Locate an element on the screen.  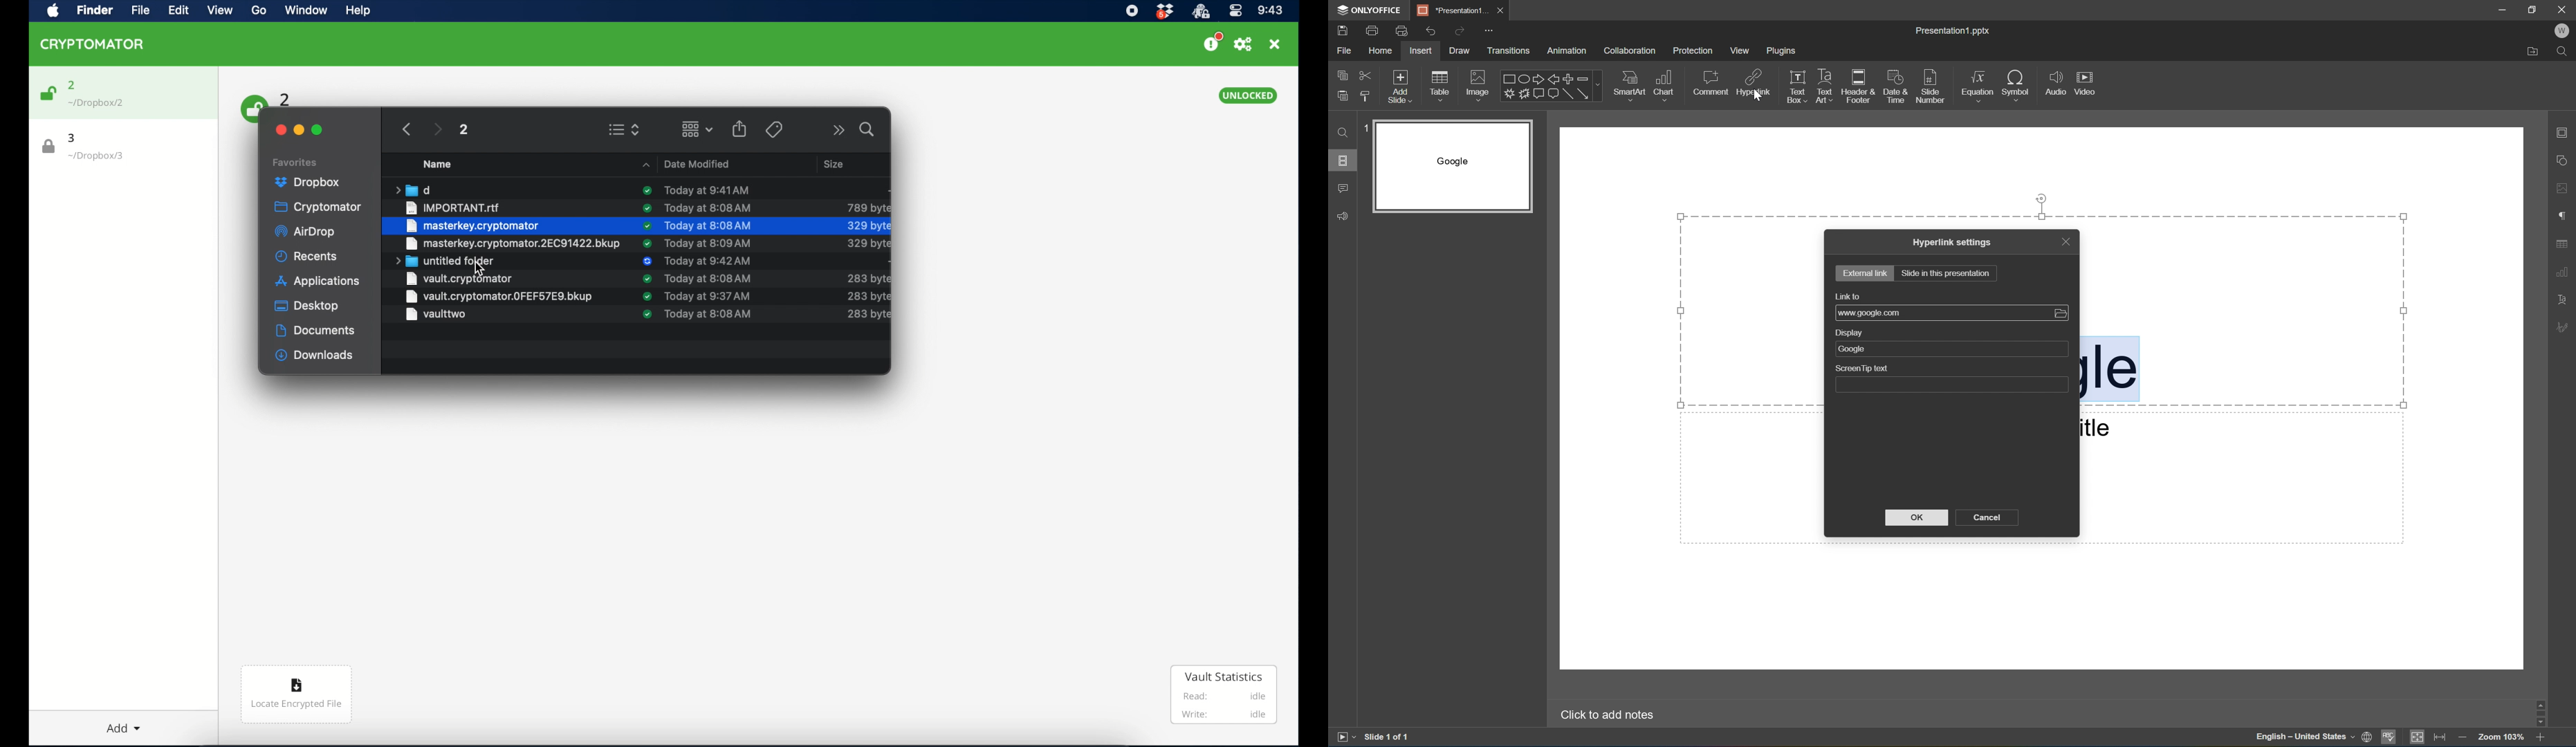
unlock  icon is located at coordinates (47, 93).